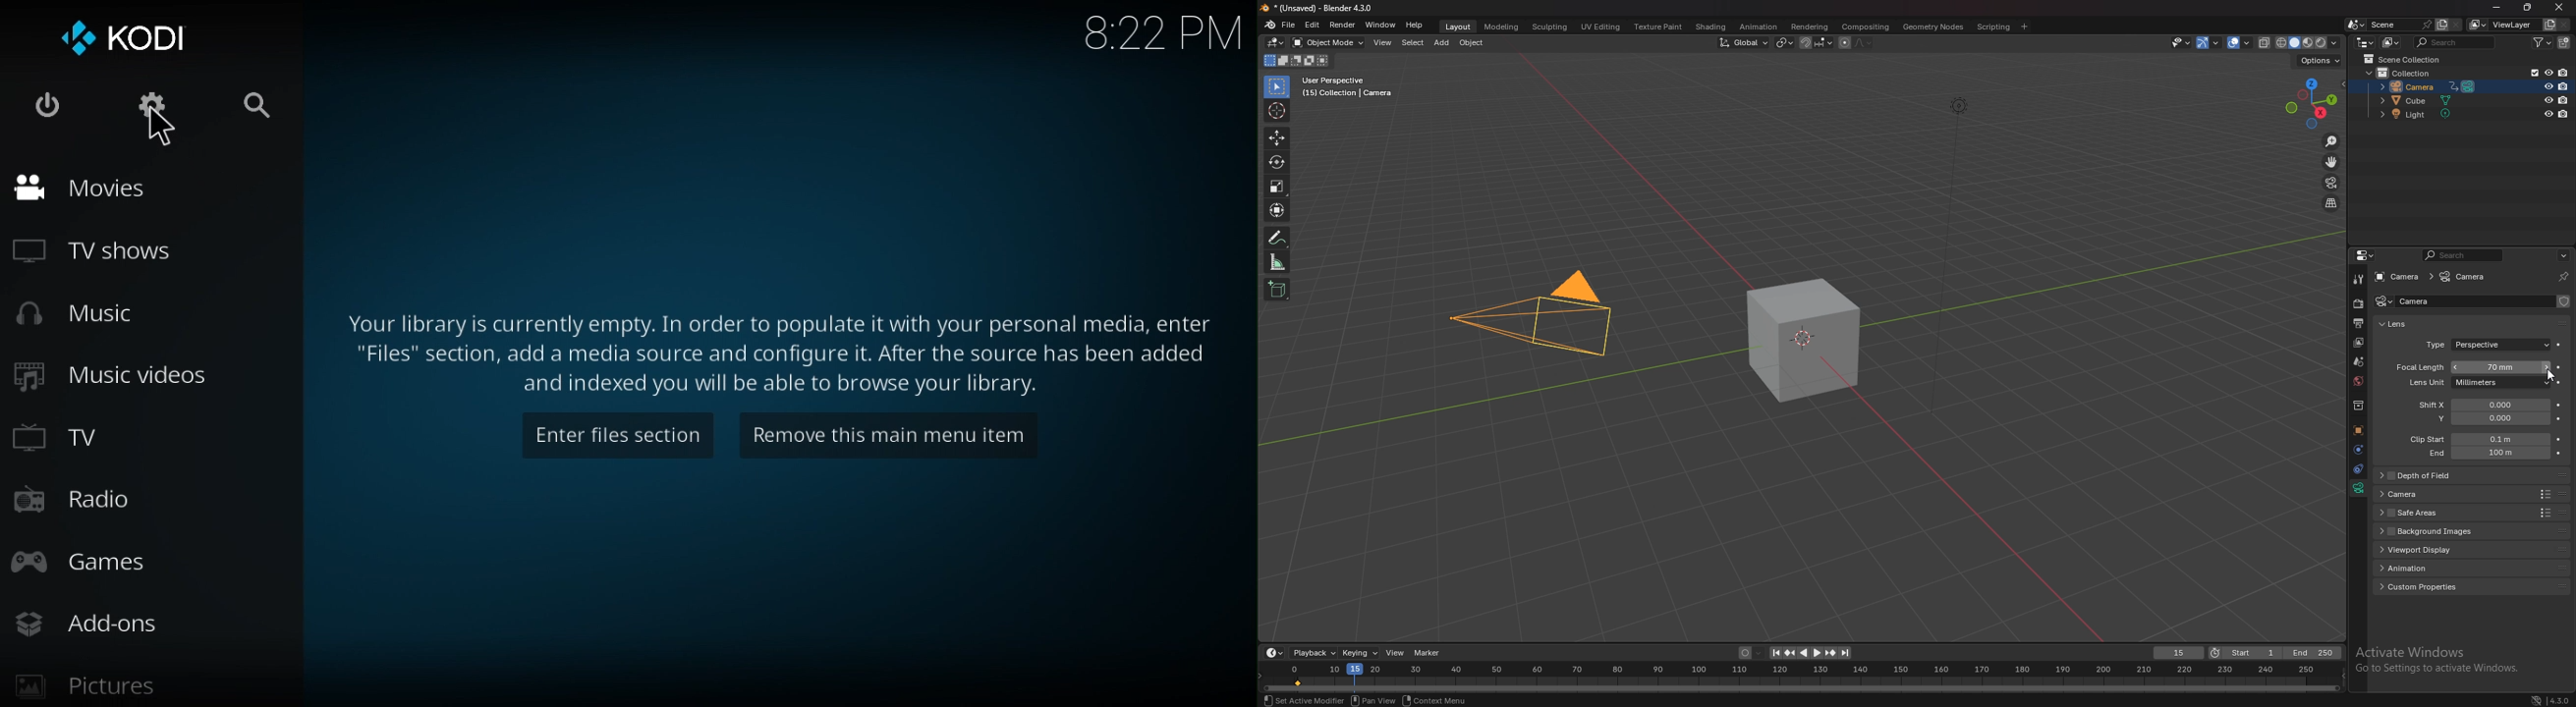 The height and width of the screenshot is (728, 2576). I want to click on blender, so click(1271, 25).